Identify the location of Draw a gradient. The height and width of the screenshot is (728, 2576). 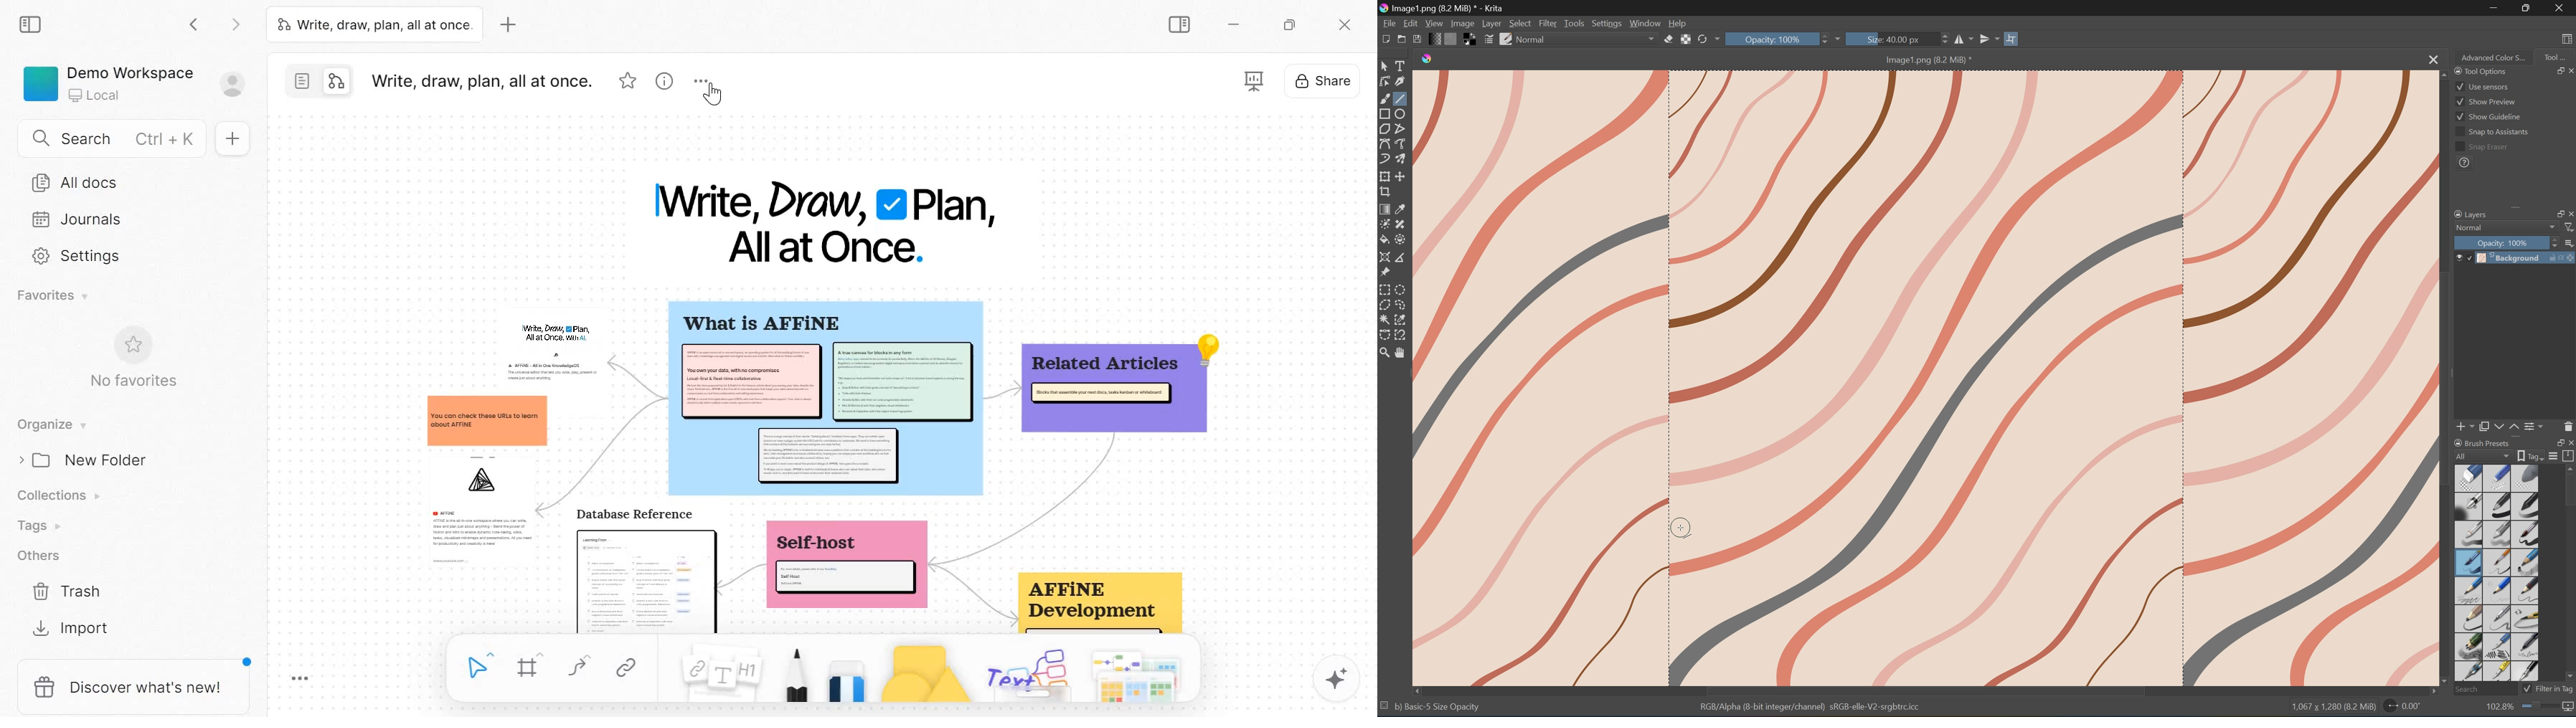
(1386, 208).